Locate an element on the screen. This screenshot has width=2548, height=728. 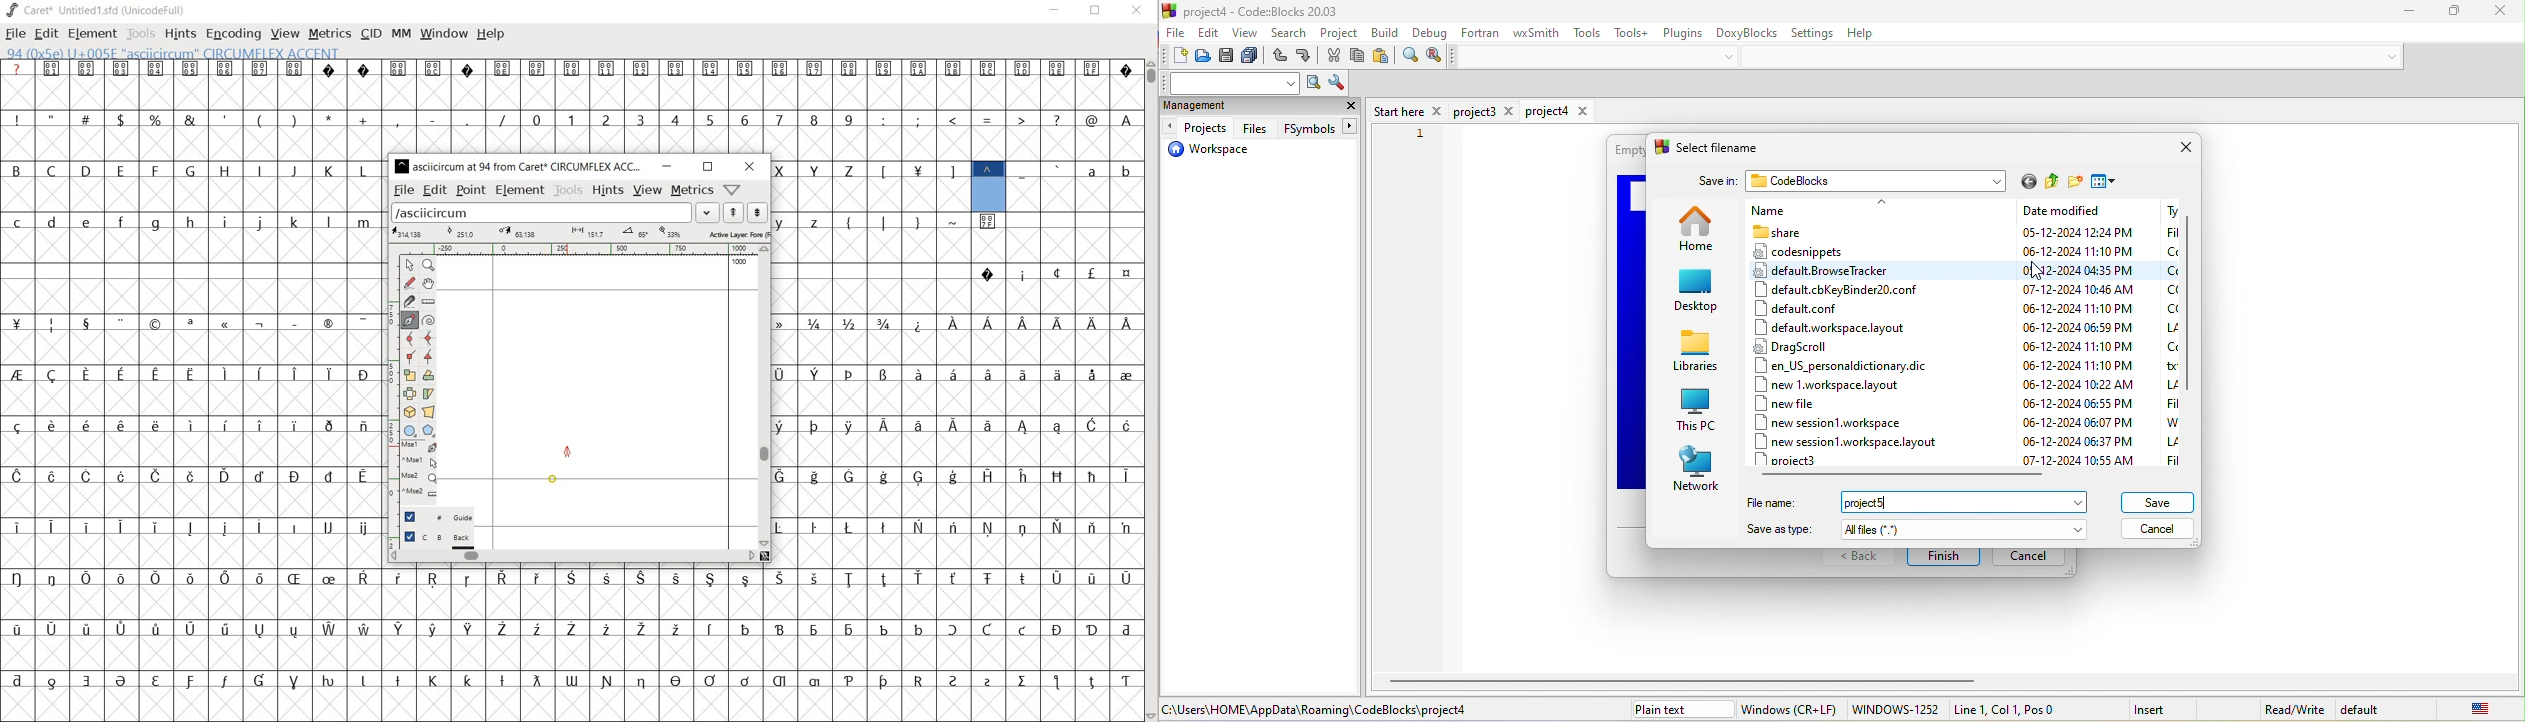
tools is located at coordinates (1589, 33).